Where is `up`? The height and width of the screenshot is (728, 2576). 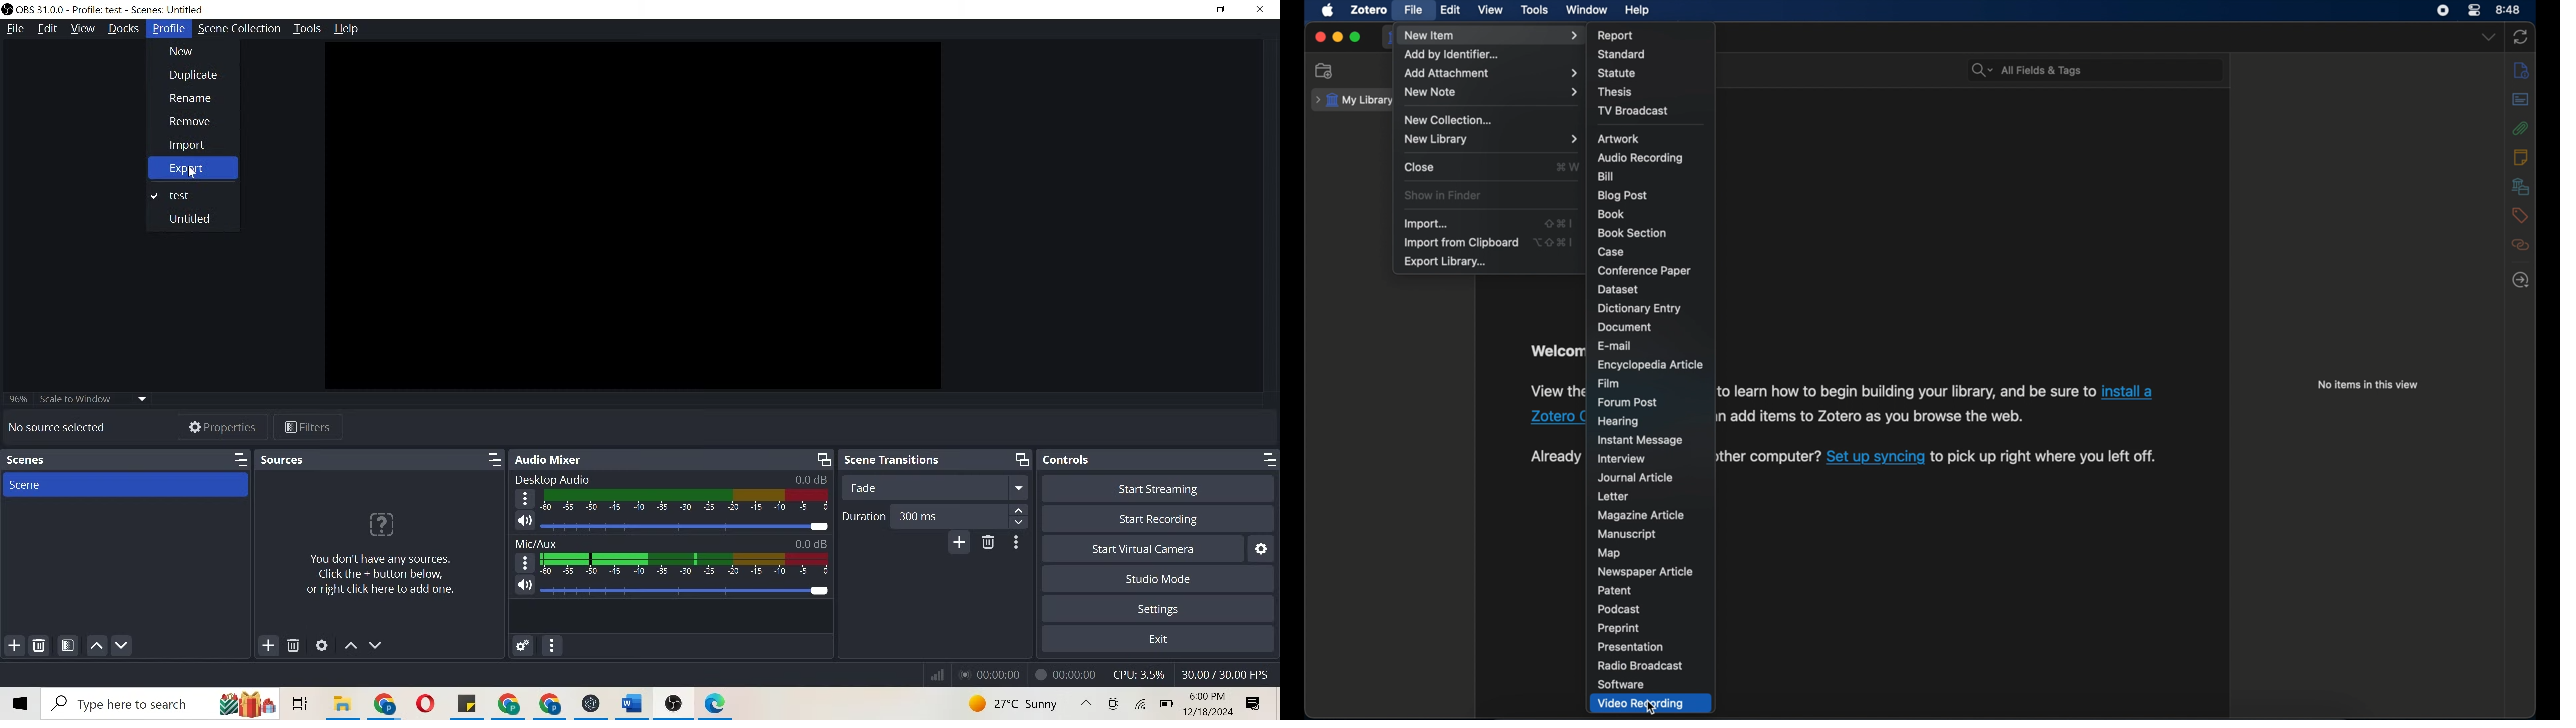
up is located at coordinates (1084, 703).